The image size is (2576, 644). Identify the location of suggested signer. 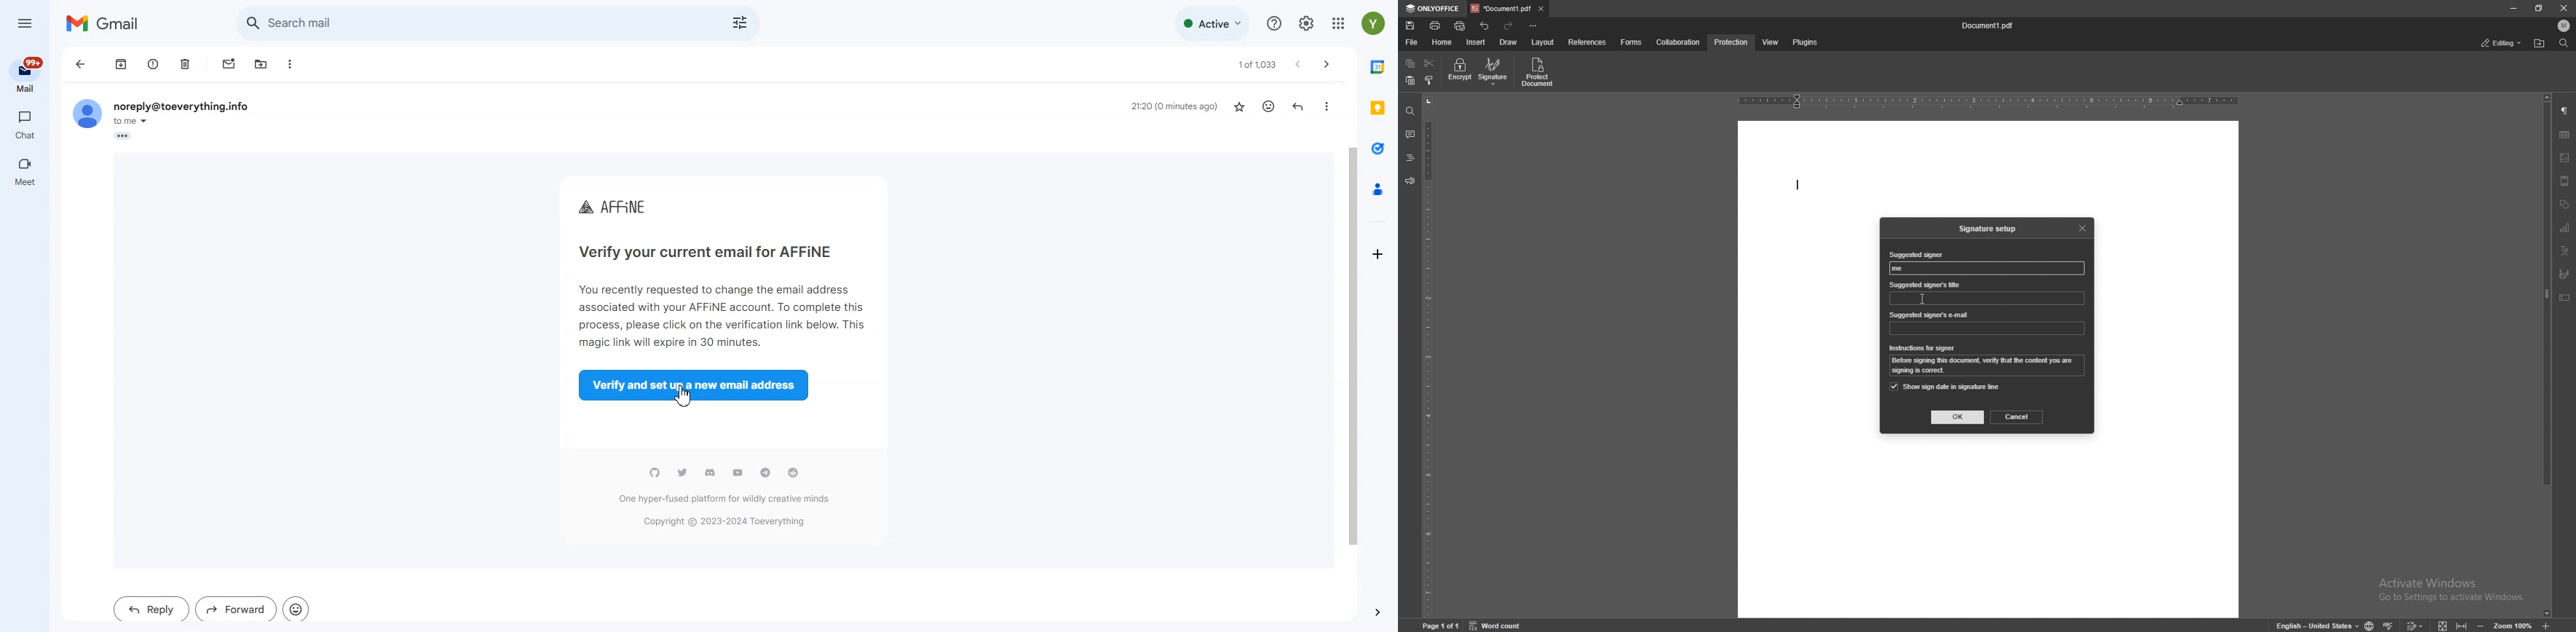
(1915, 255).